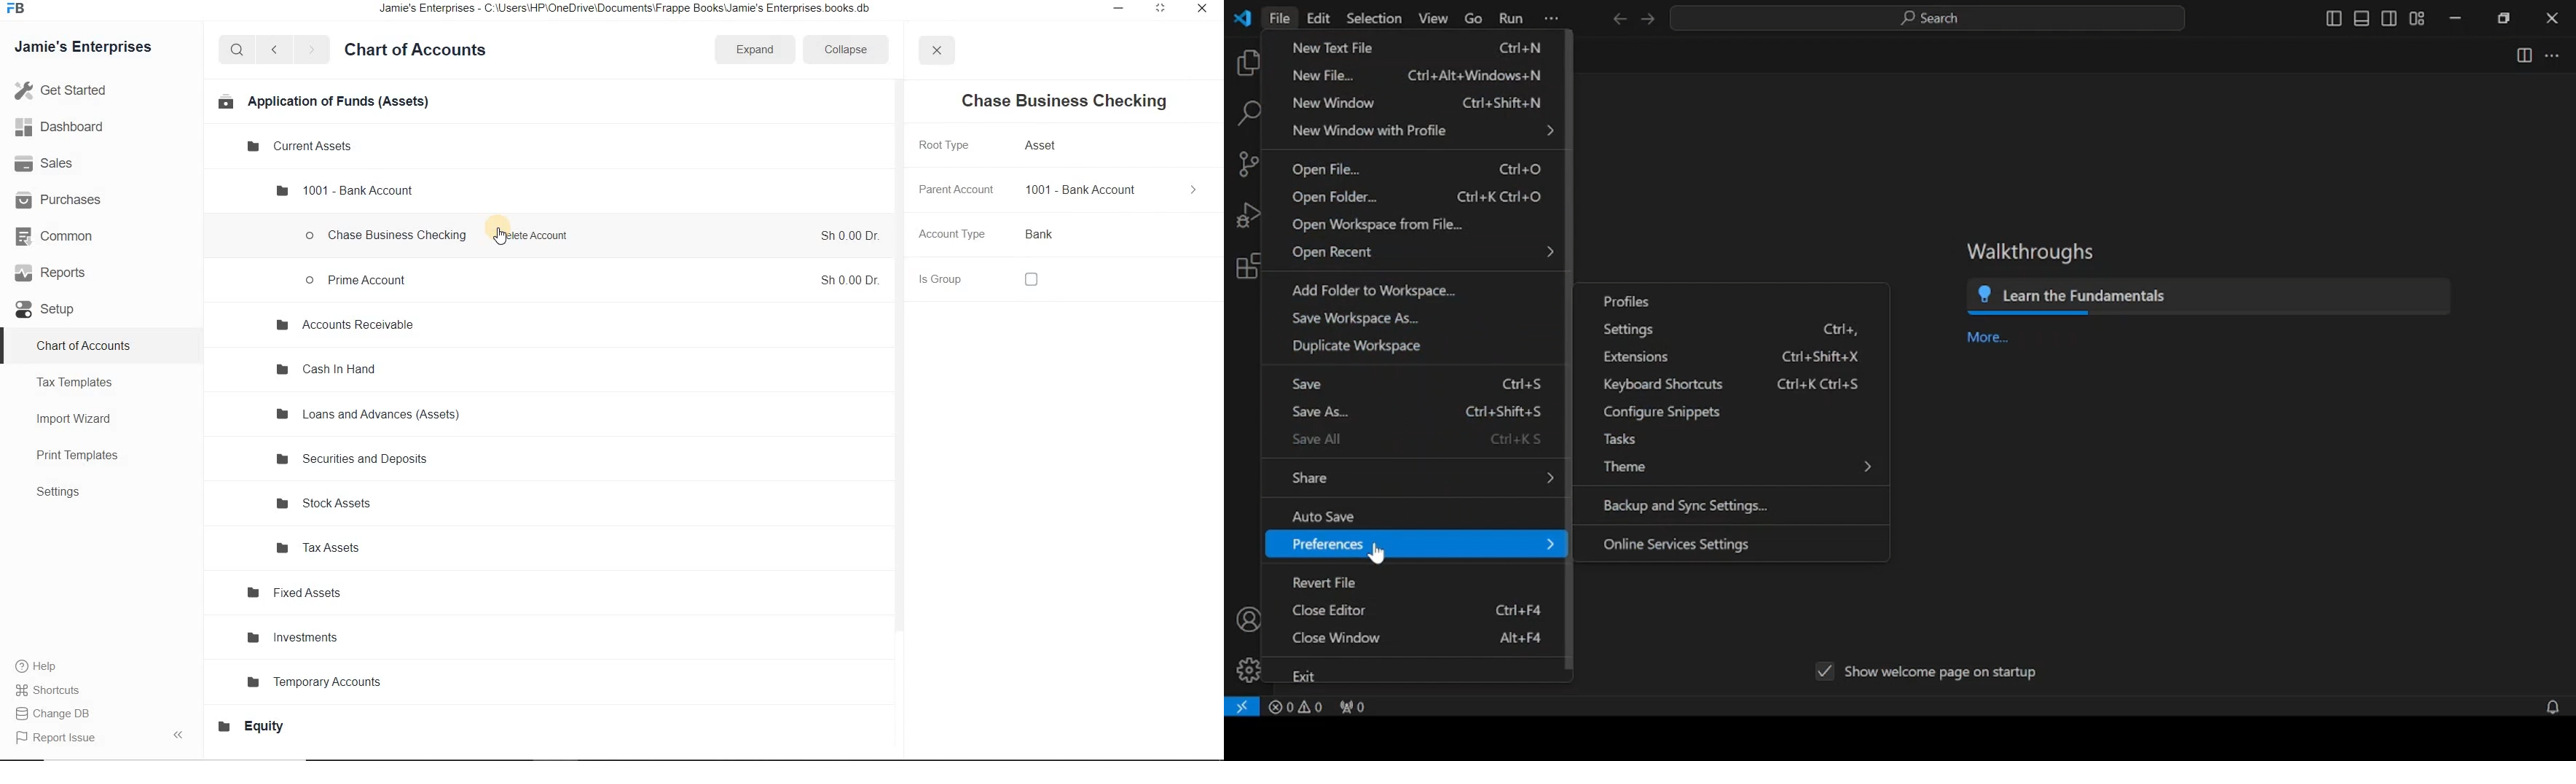 This screenshot has width=2576, height=784. What do you see at coordinates (2550, 706) in the screenshot?
I see `no notifications` at bounding box center [2550, 706].